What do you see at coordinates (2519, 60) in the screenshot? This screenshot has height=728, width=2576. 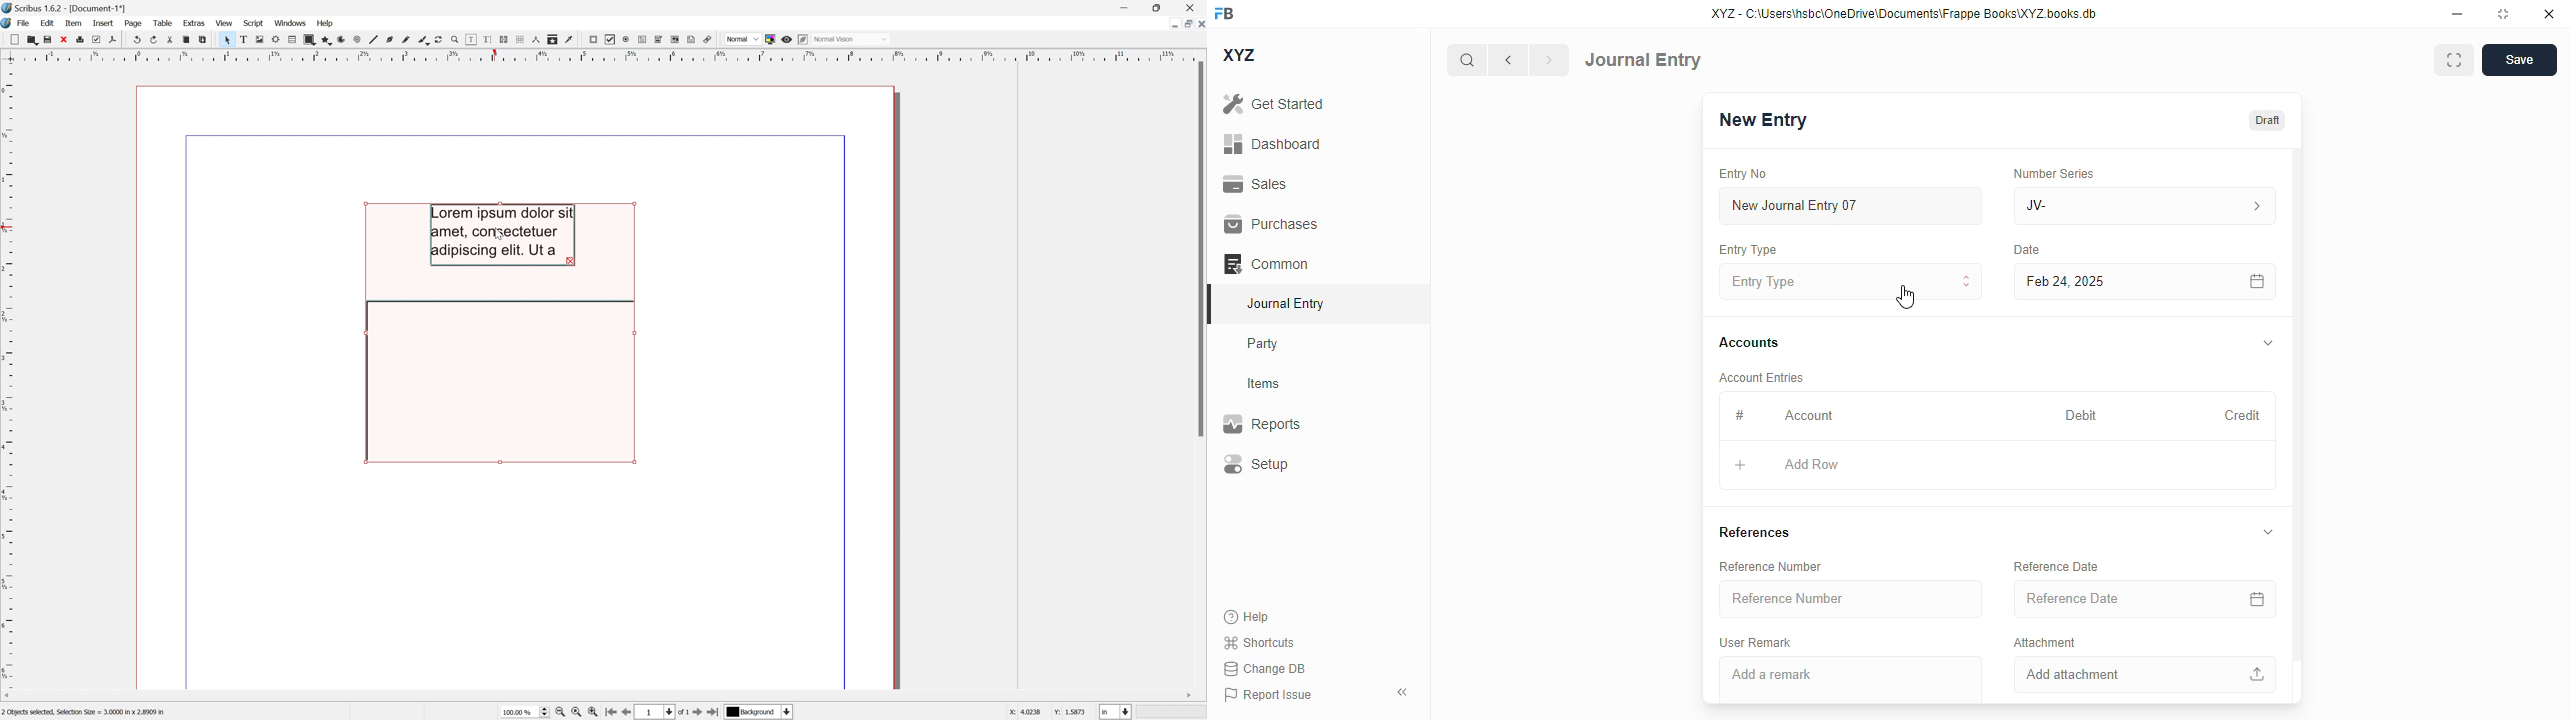 I see `save` at bounding box center [2519, 60].